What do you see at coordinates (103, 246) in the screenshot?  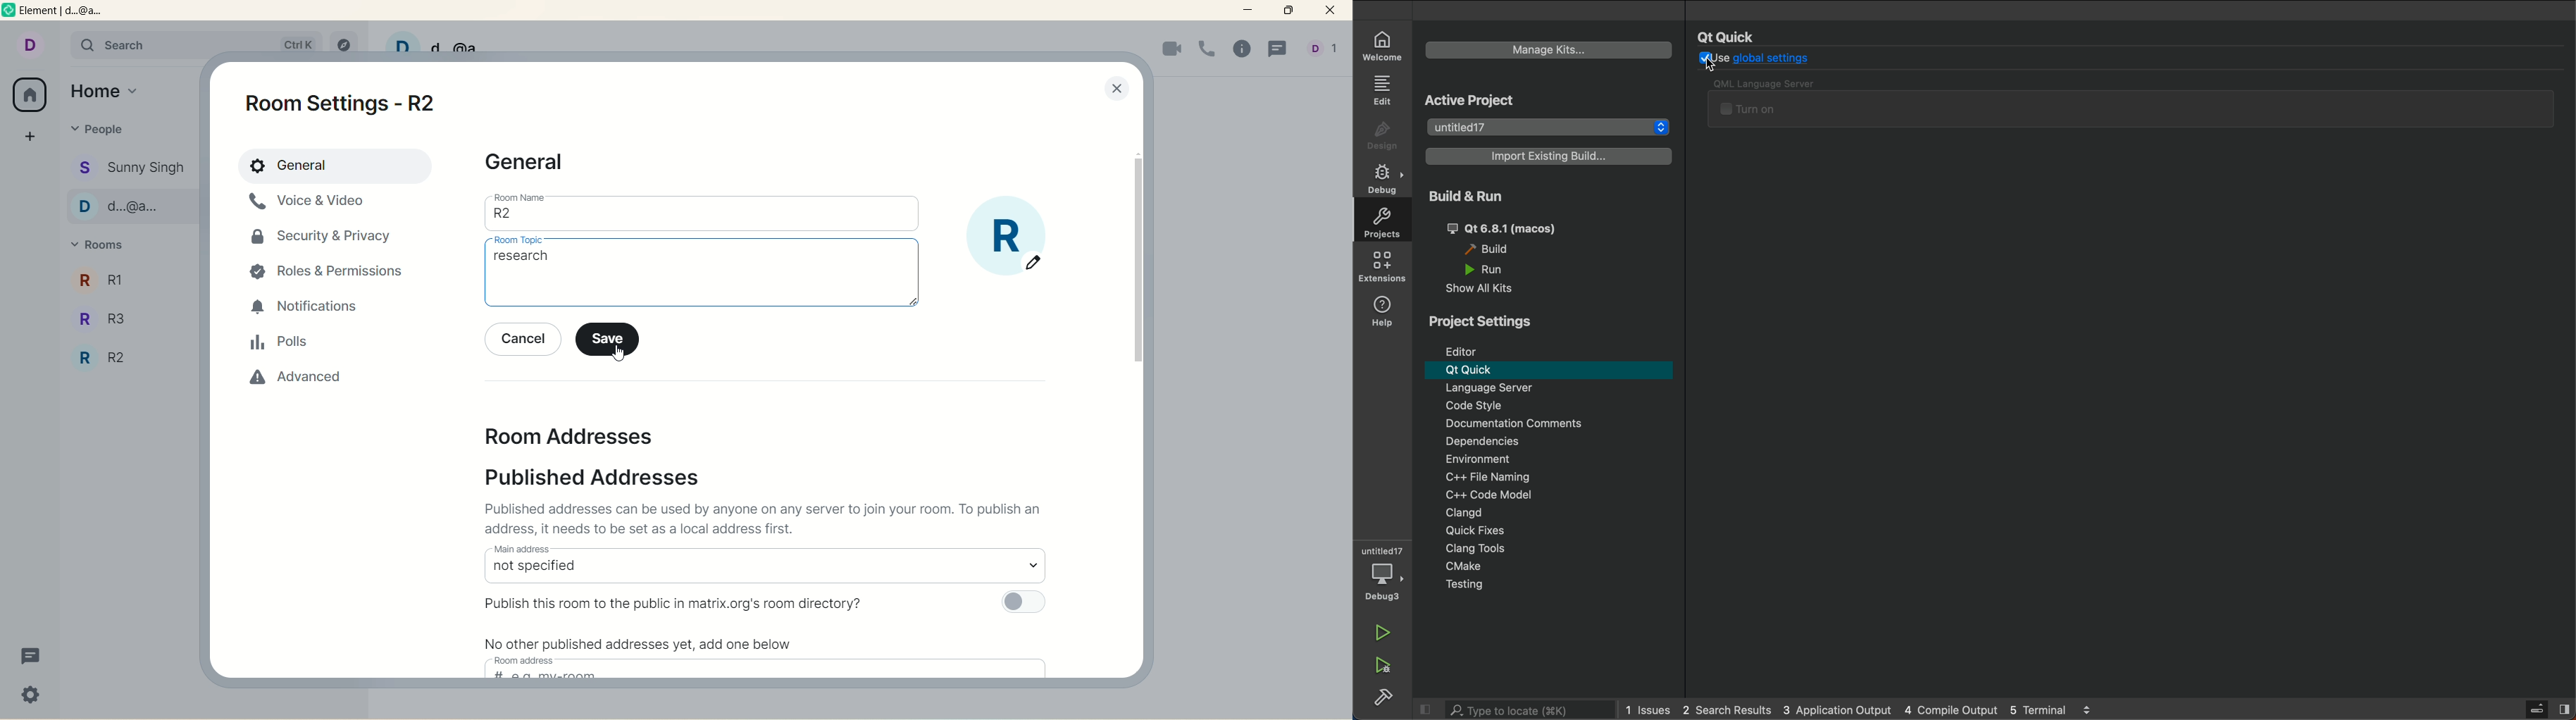 I see `rooms` at bounding box center [103, 246].